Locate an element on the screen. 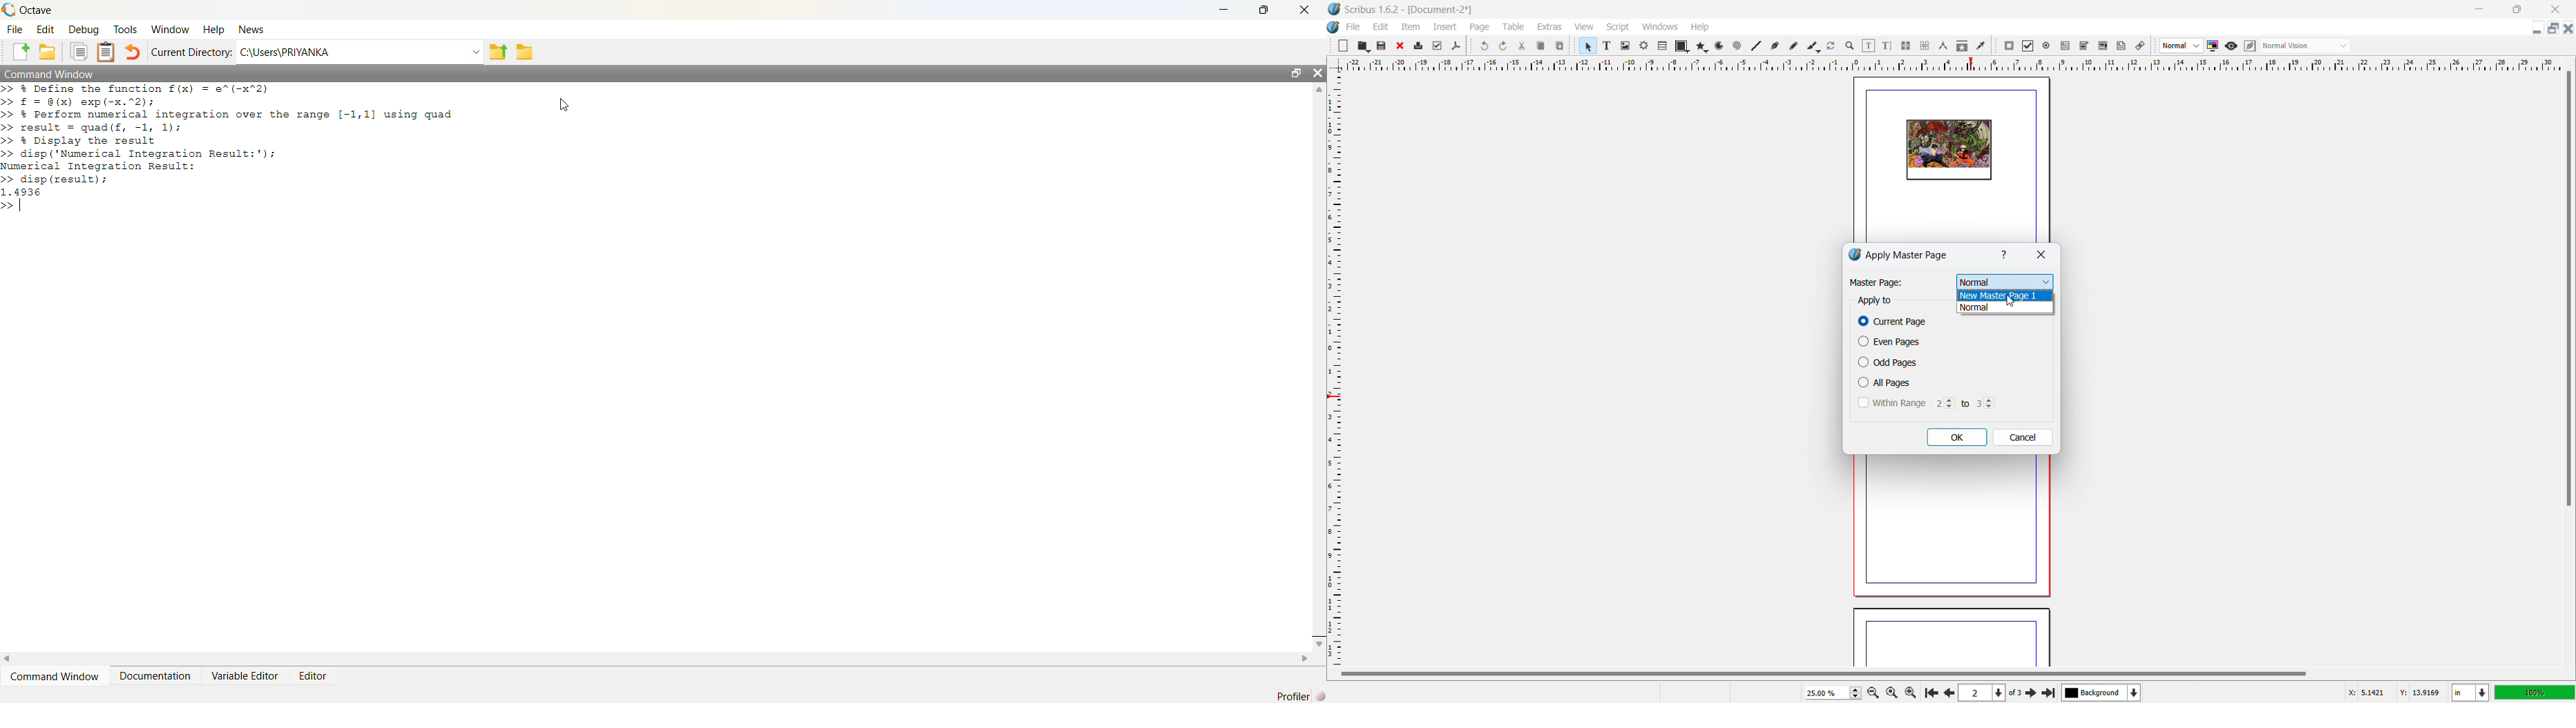  cursor is located at coordinates (2011, 299).